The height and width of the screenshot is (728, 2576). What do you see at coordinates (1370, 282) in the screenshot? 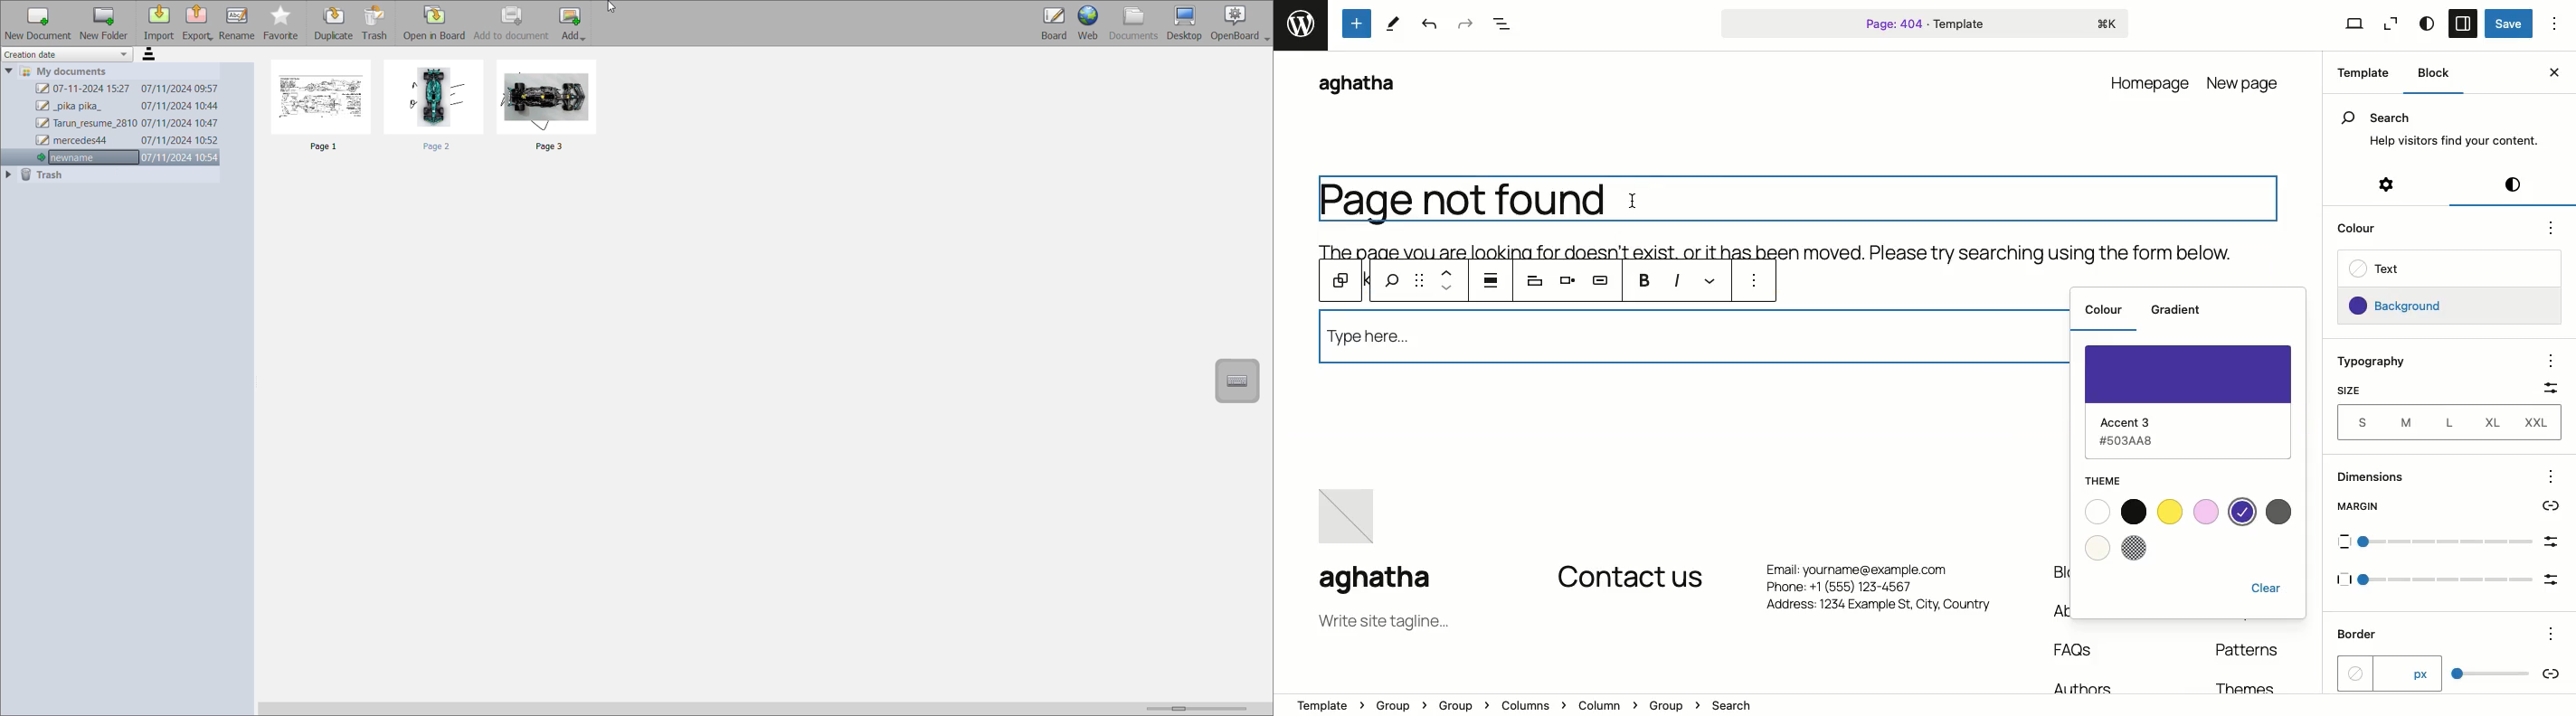
I see `previous tools` at bounding box center [1370, 282].